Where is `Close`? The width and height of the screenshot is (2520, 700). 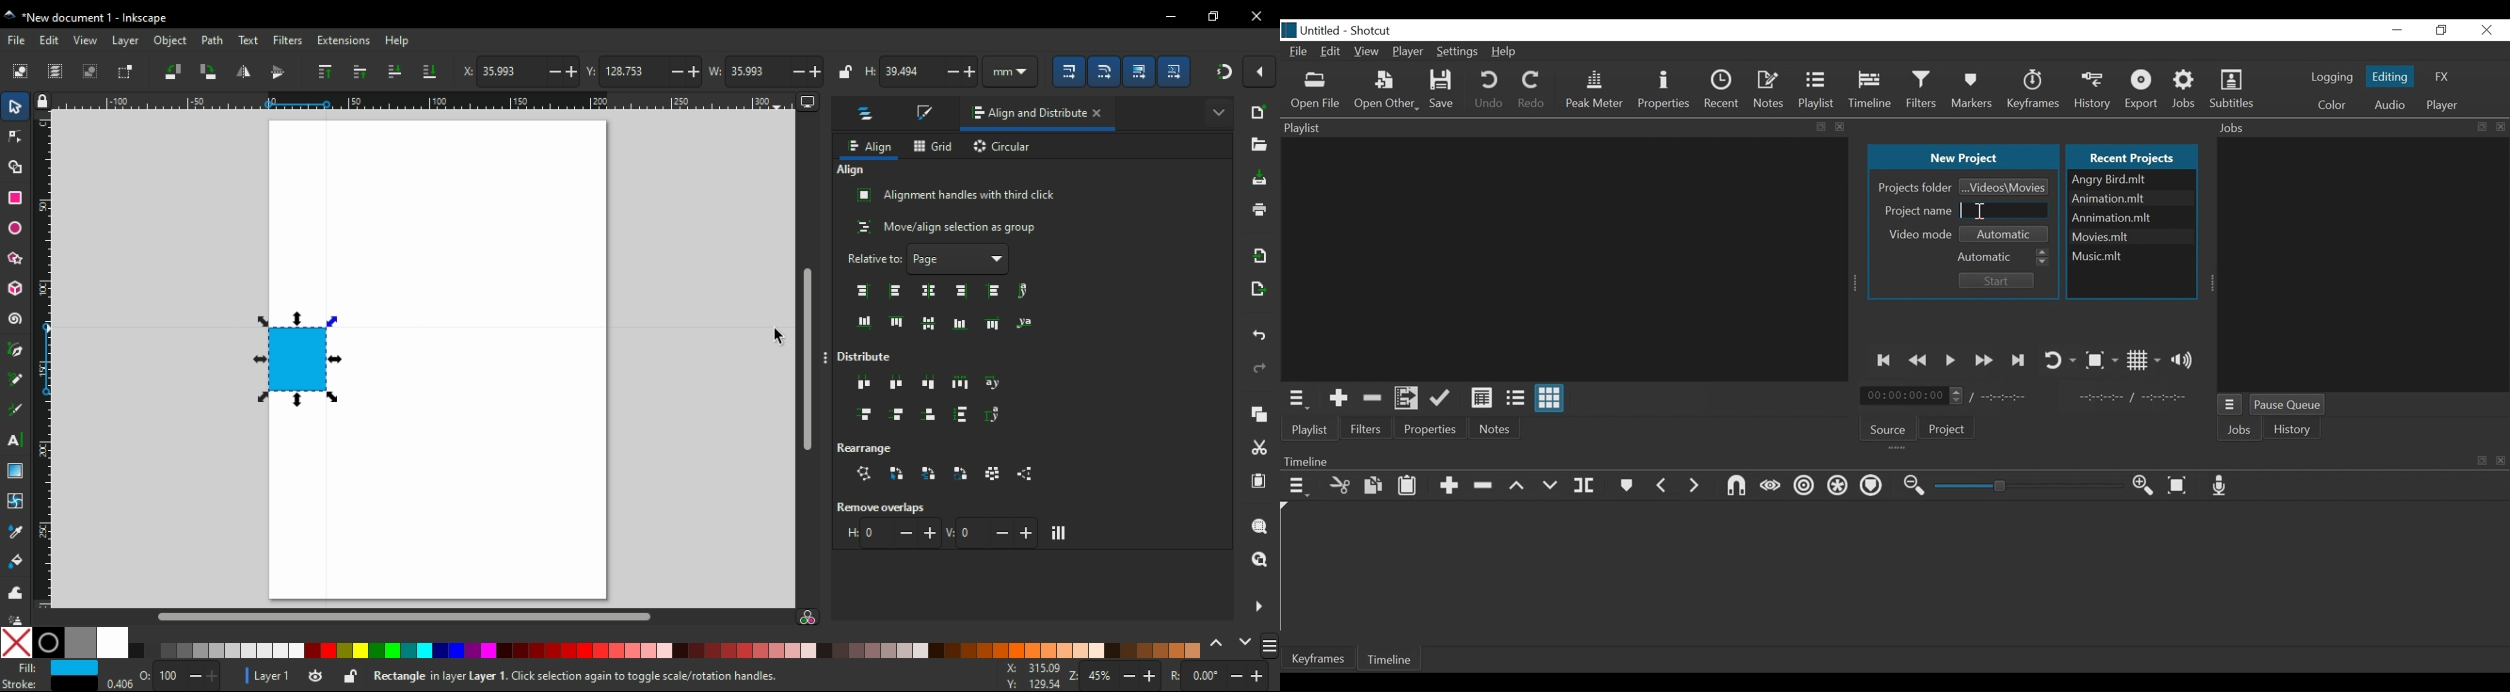 Close is located at coordinates (2485, 29).